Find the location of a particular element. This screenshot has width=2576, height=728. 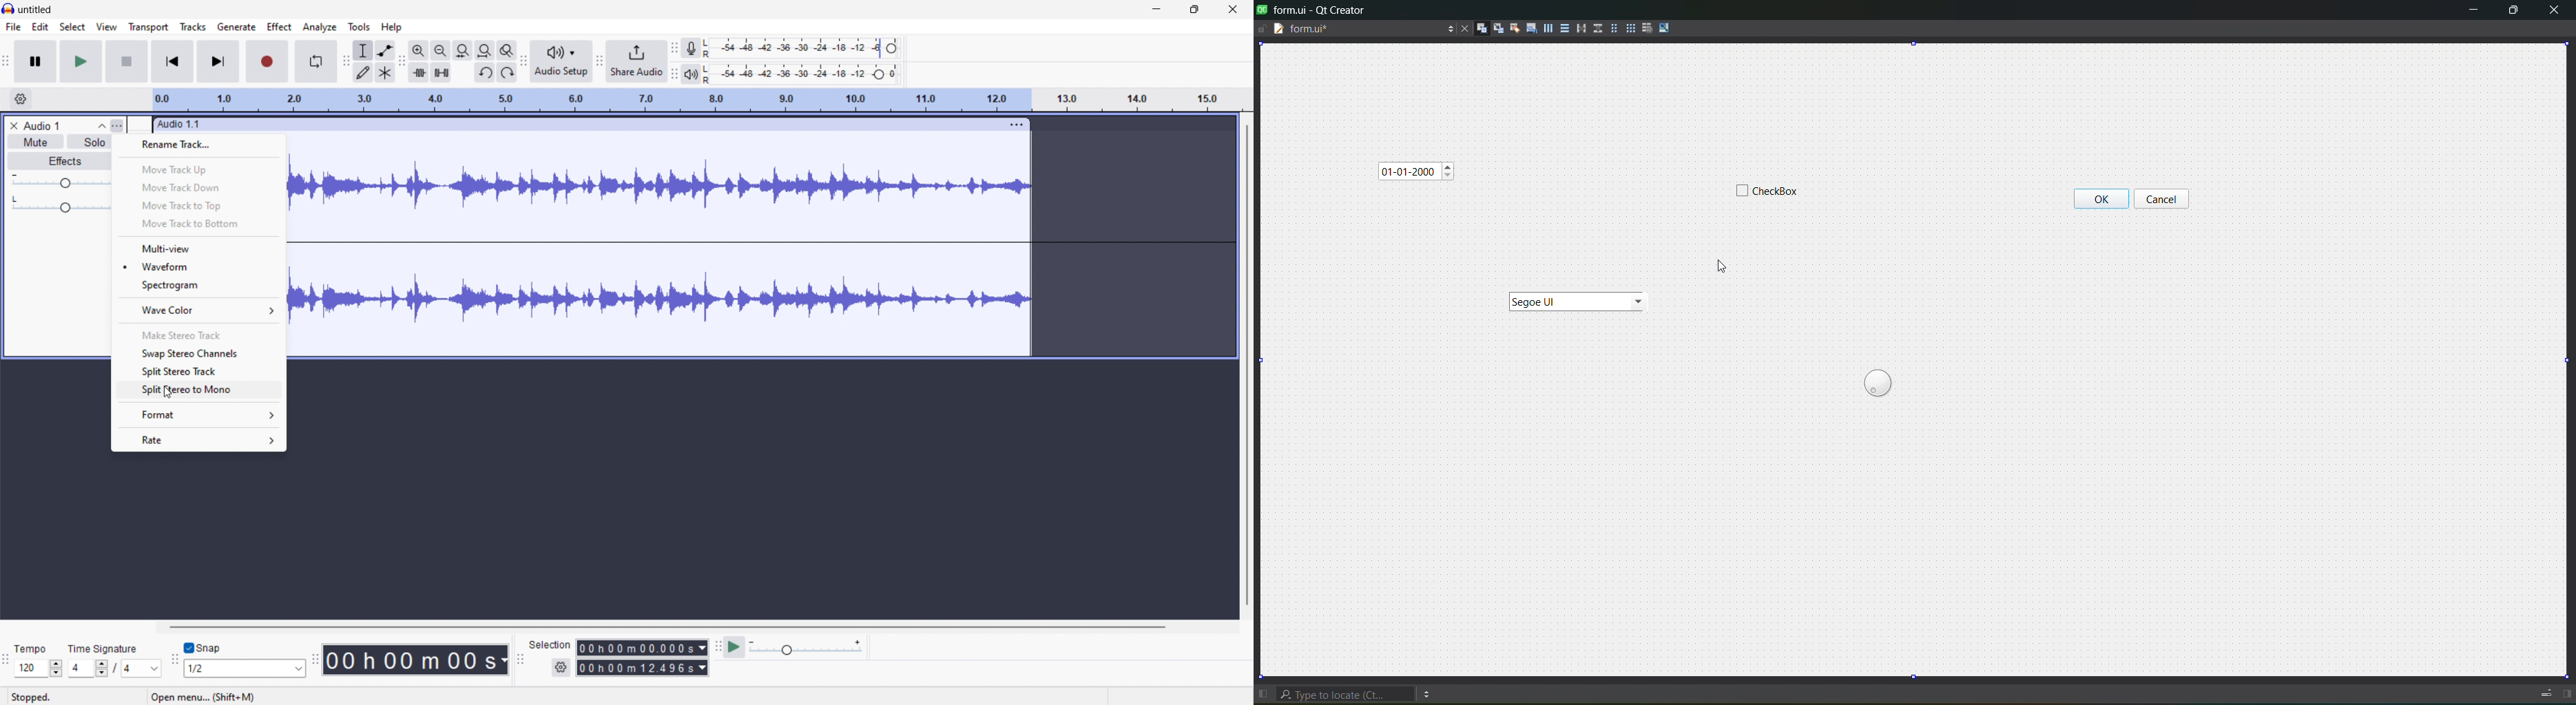

Drop down is located at coordinates (154, 669).